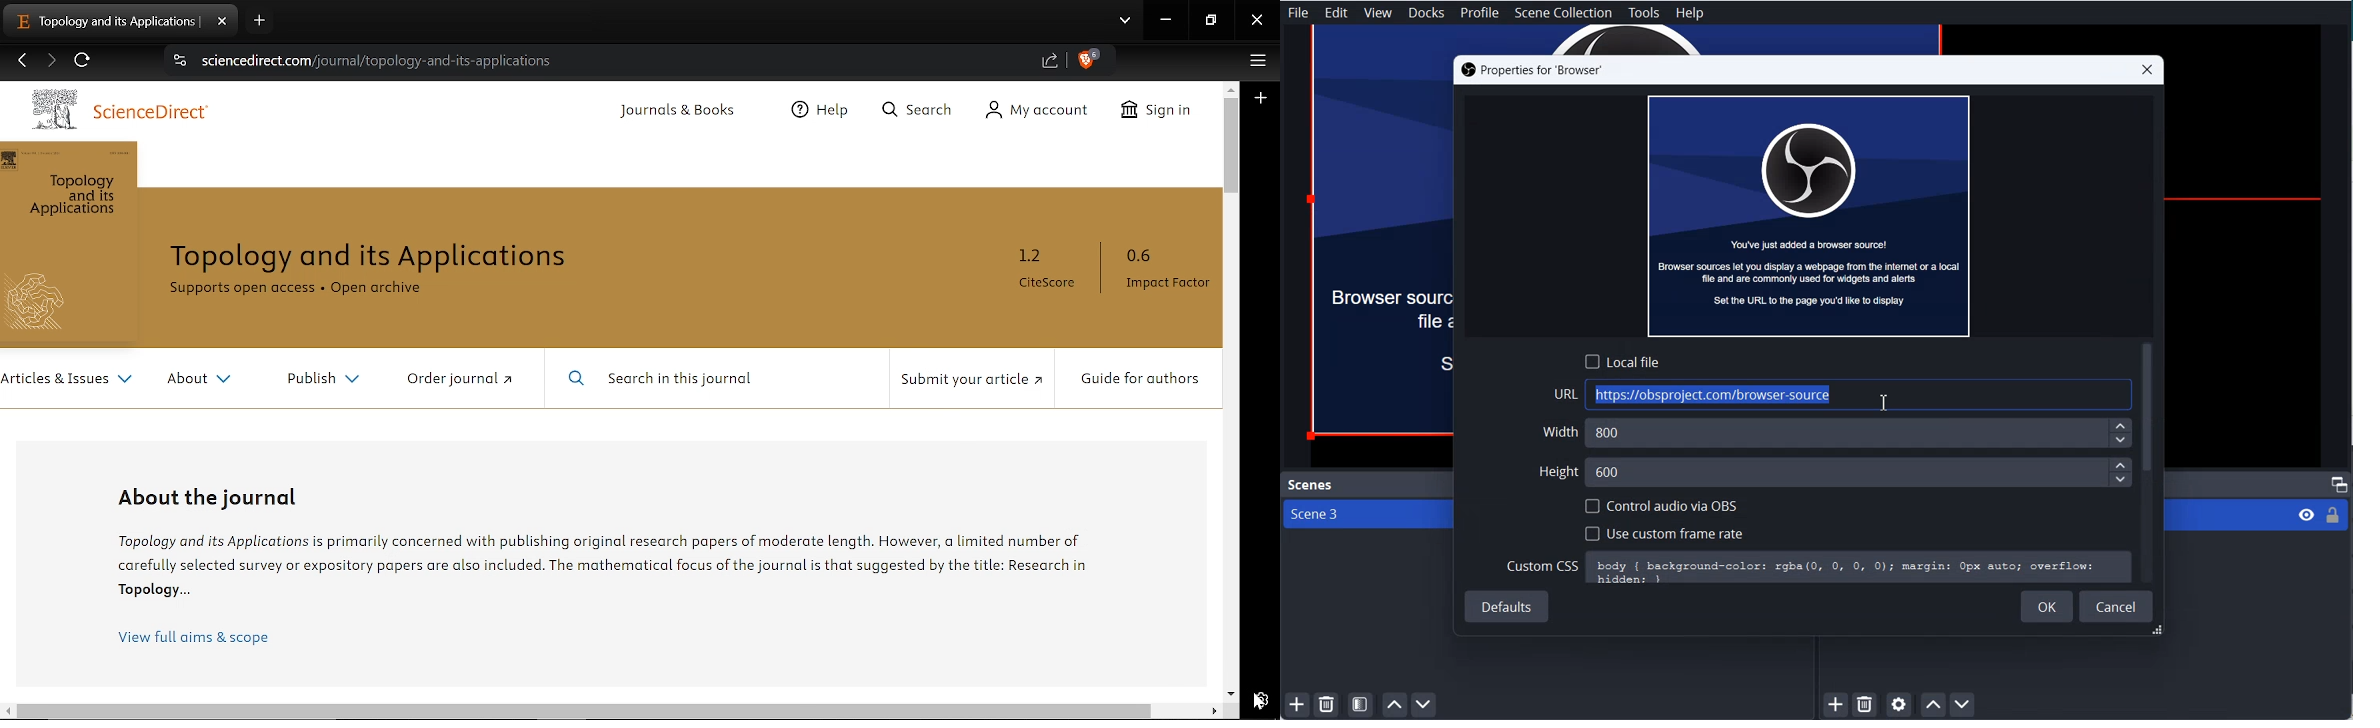  Describe the element at coordinates (1963, 703) in the screenshot. I see `Move Source Down` at that location.